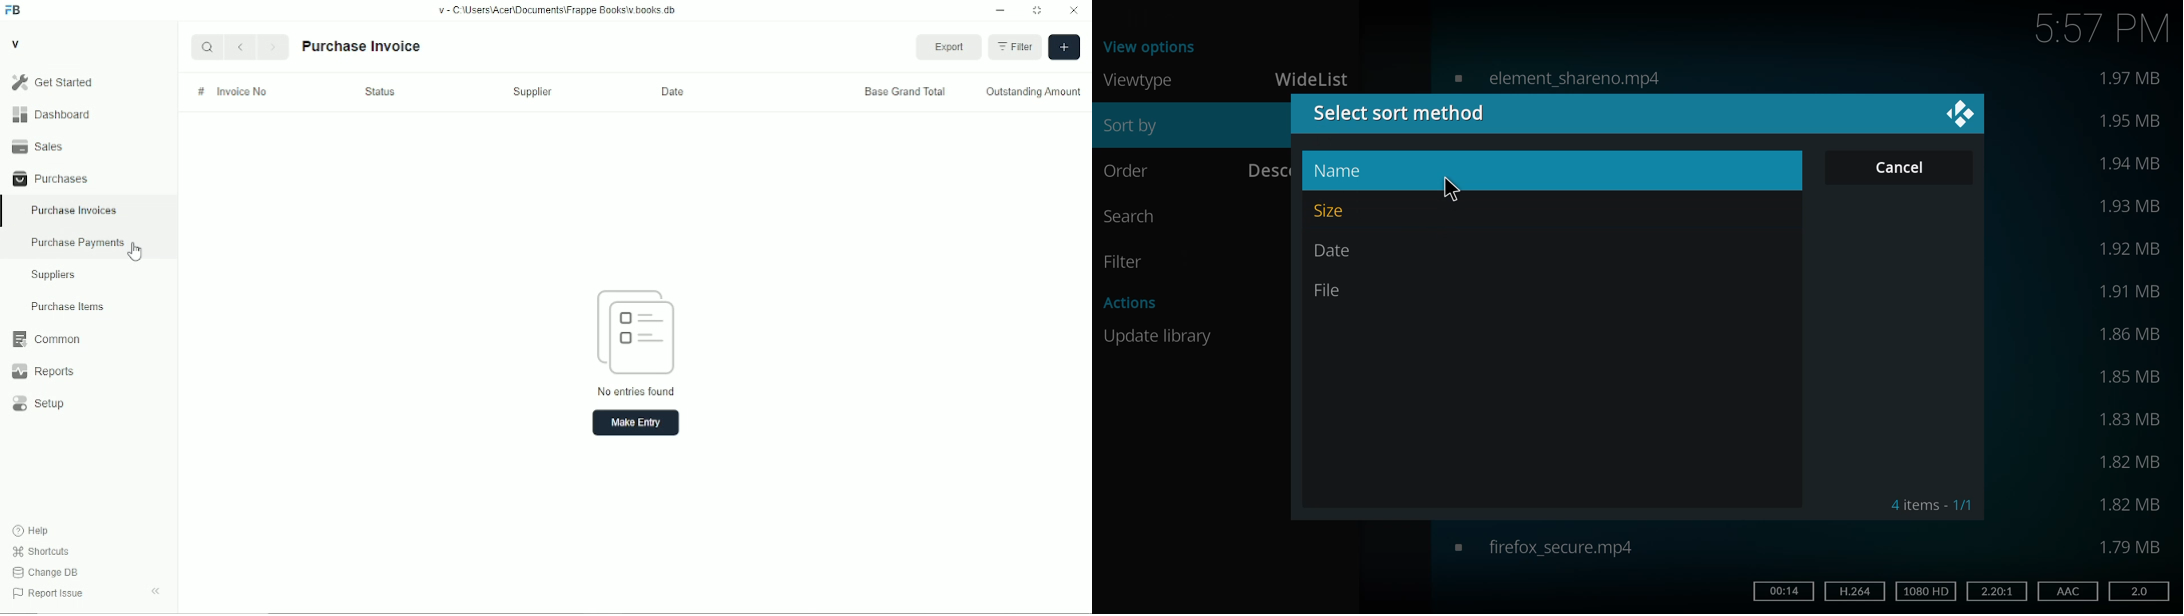 The width and height of the screenshot is (2184, 616). I want to click on time, so click(2103, 27).